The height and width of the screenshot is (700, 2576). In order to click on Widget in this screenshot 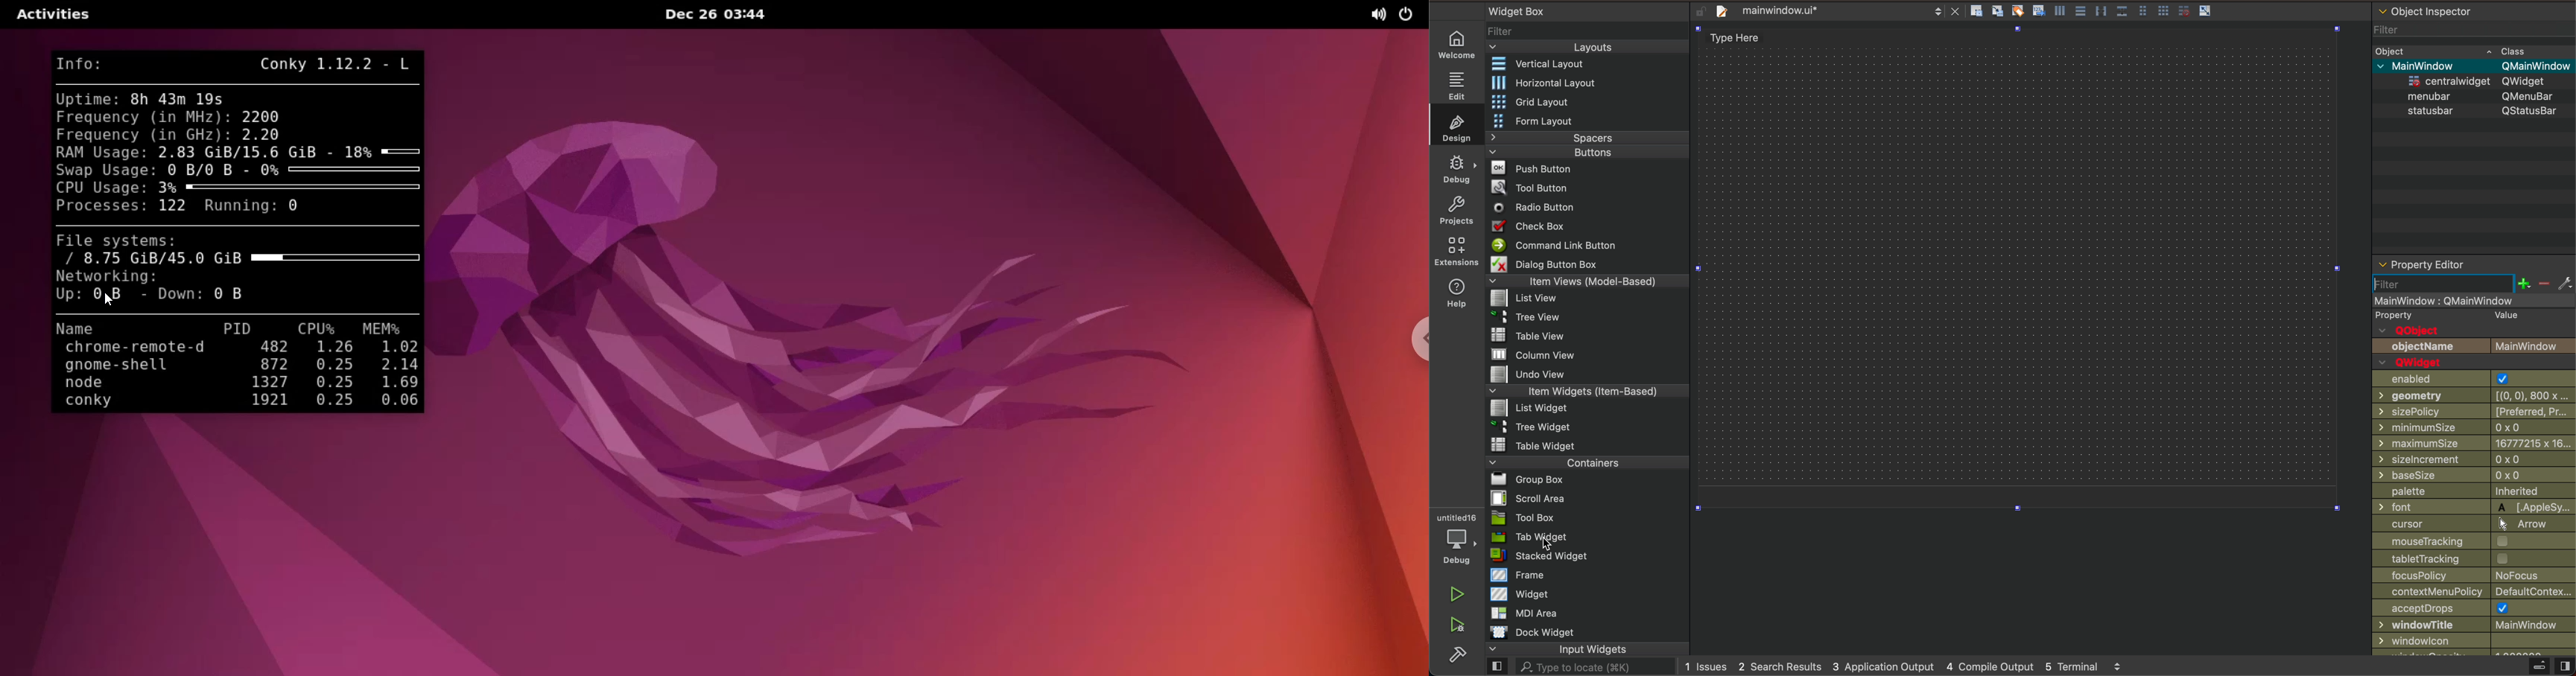, I will do `click(1521, 594)`.